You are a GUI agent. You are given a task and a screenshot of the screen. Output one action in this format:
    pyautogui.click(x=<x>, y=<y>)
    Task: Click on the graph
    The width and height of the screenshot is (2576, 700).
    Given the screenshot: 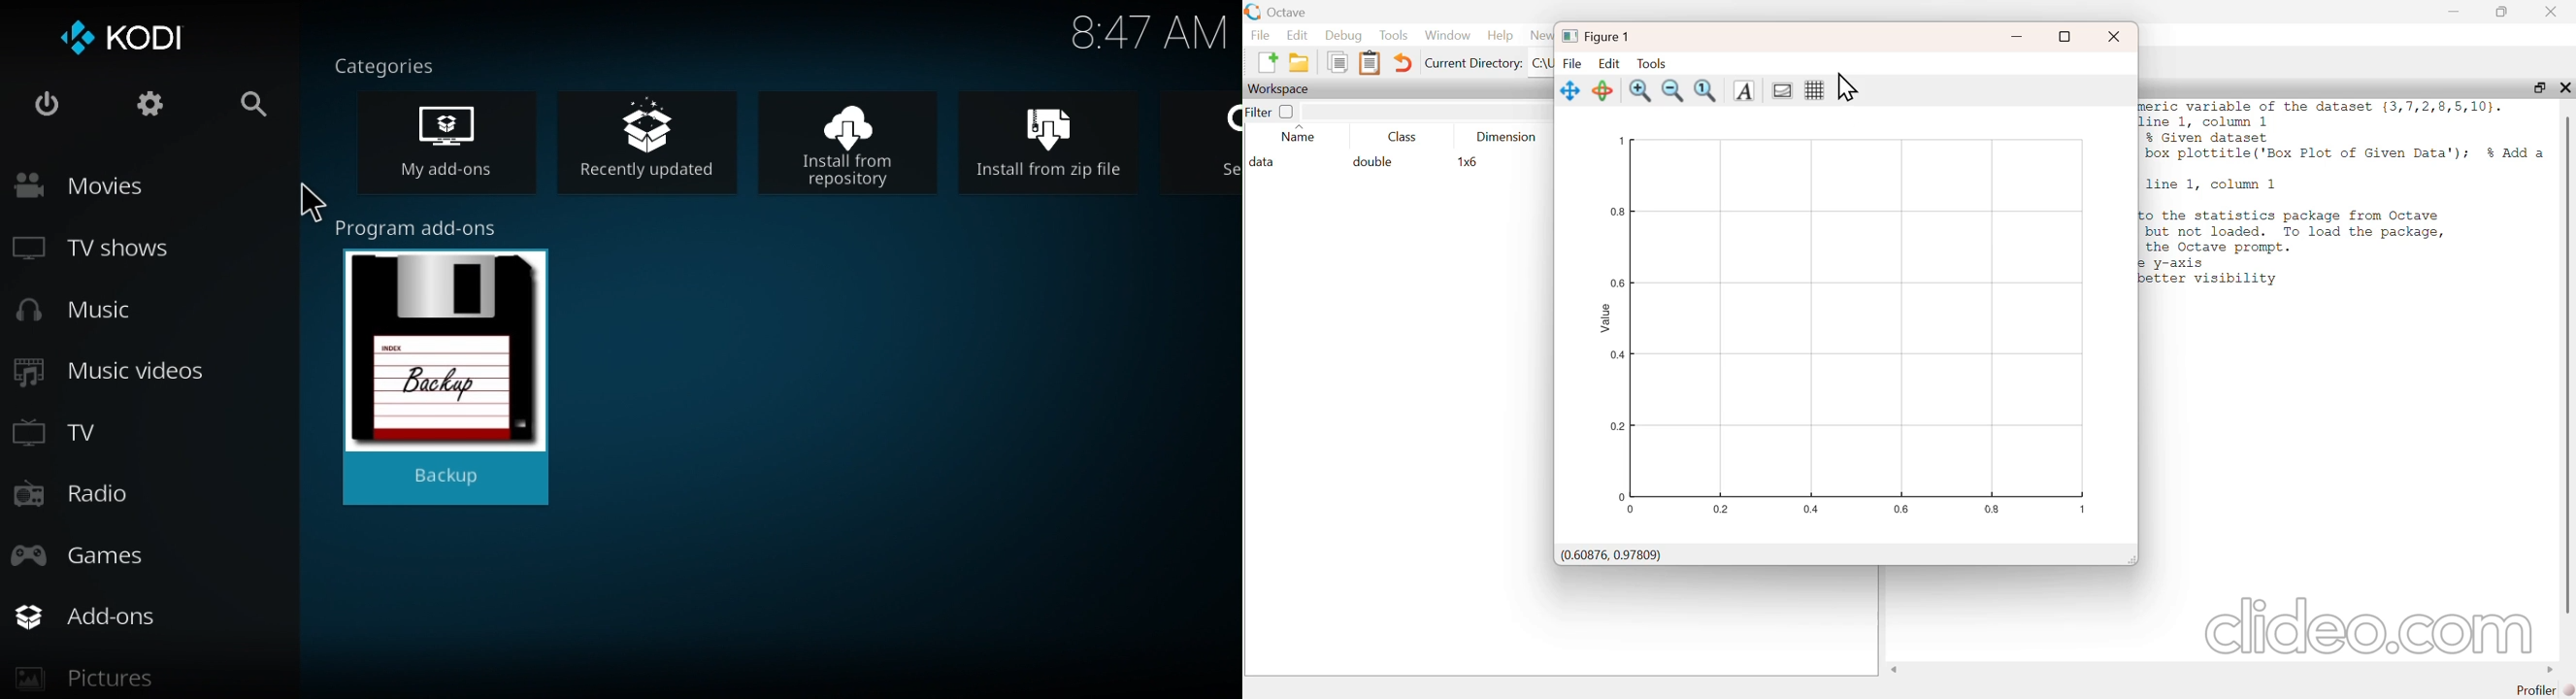 What is the action you would take?
    pyautogui.click(x=1846, y=327)
    